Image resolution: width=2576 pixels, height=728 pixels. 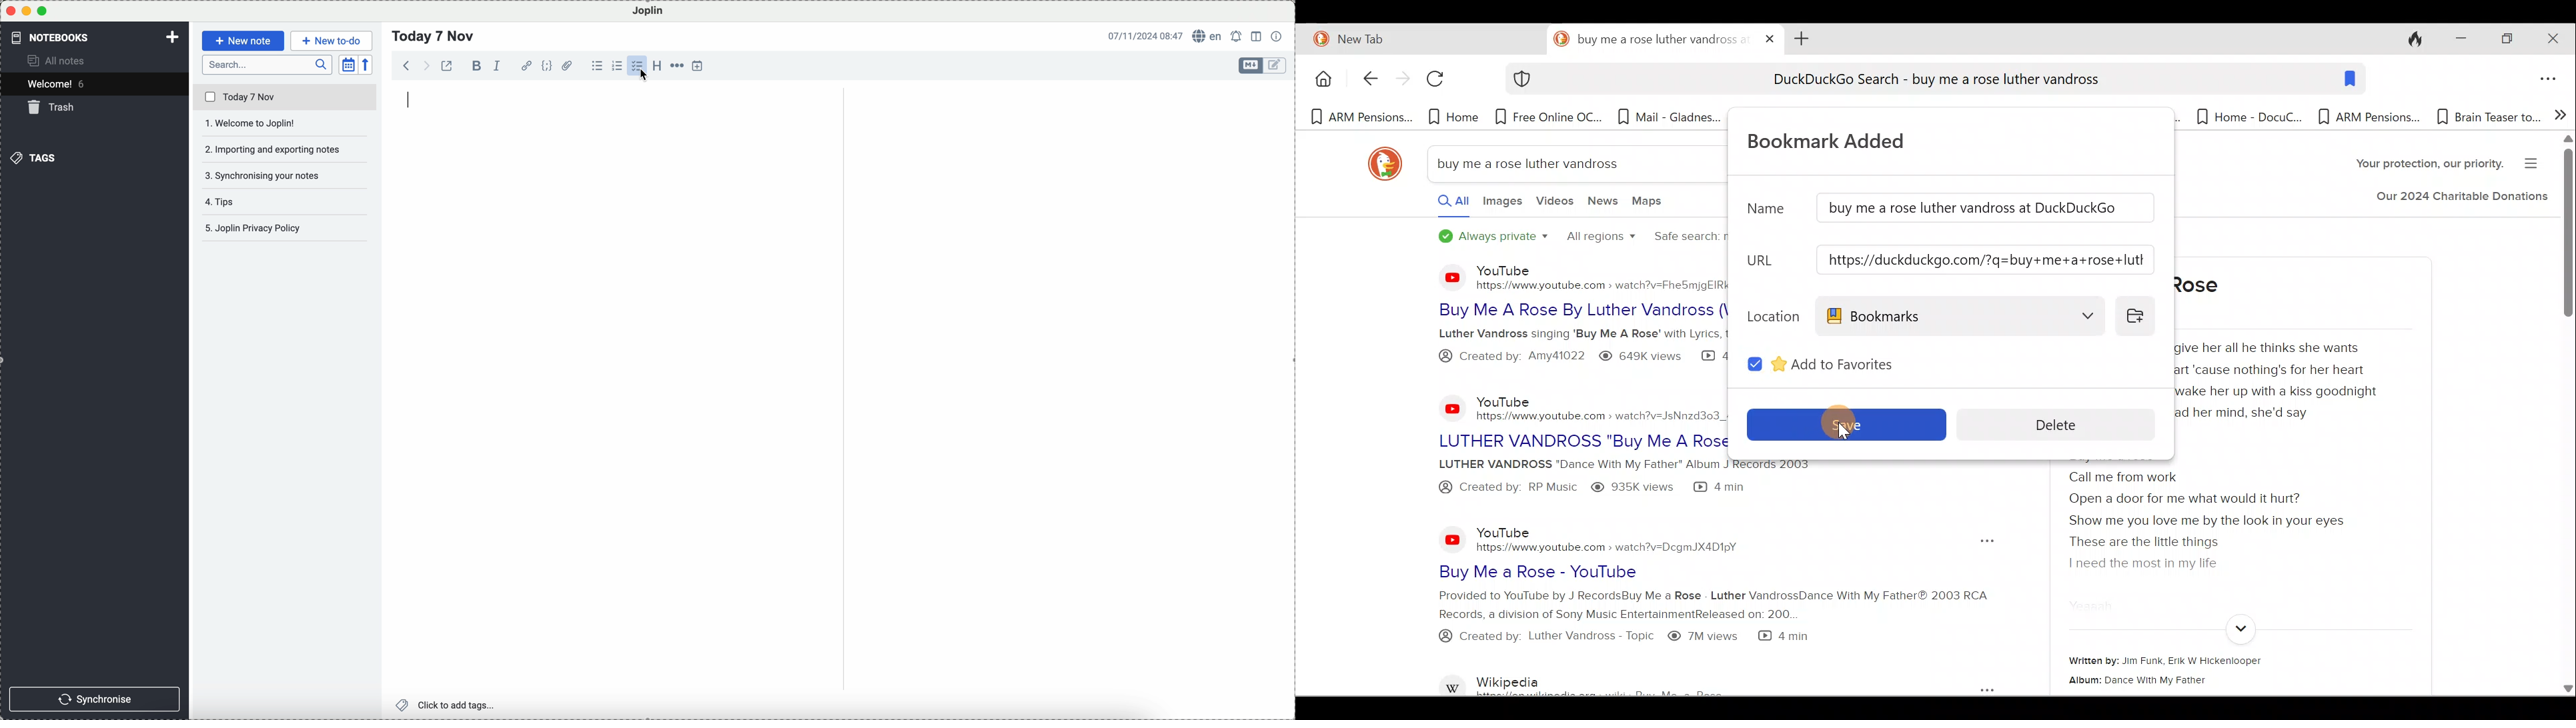 I want to click on add new notebook, so click(x=173, y=38).